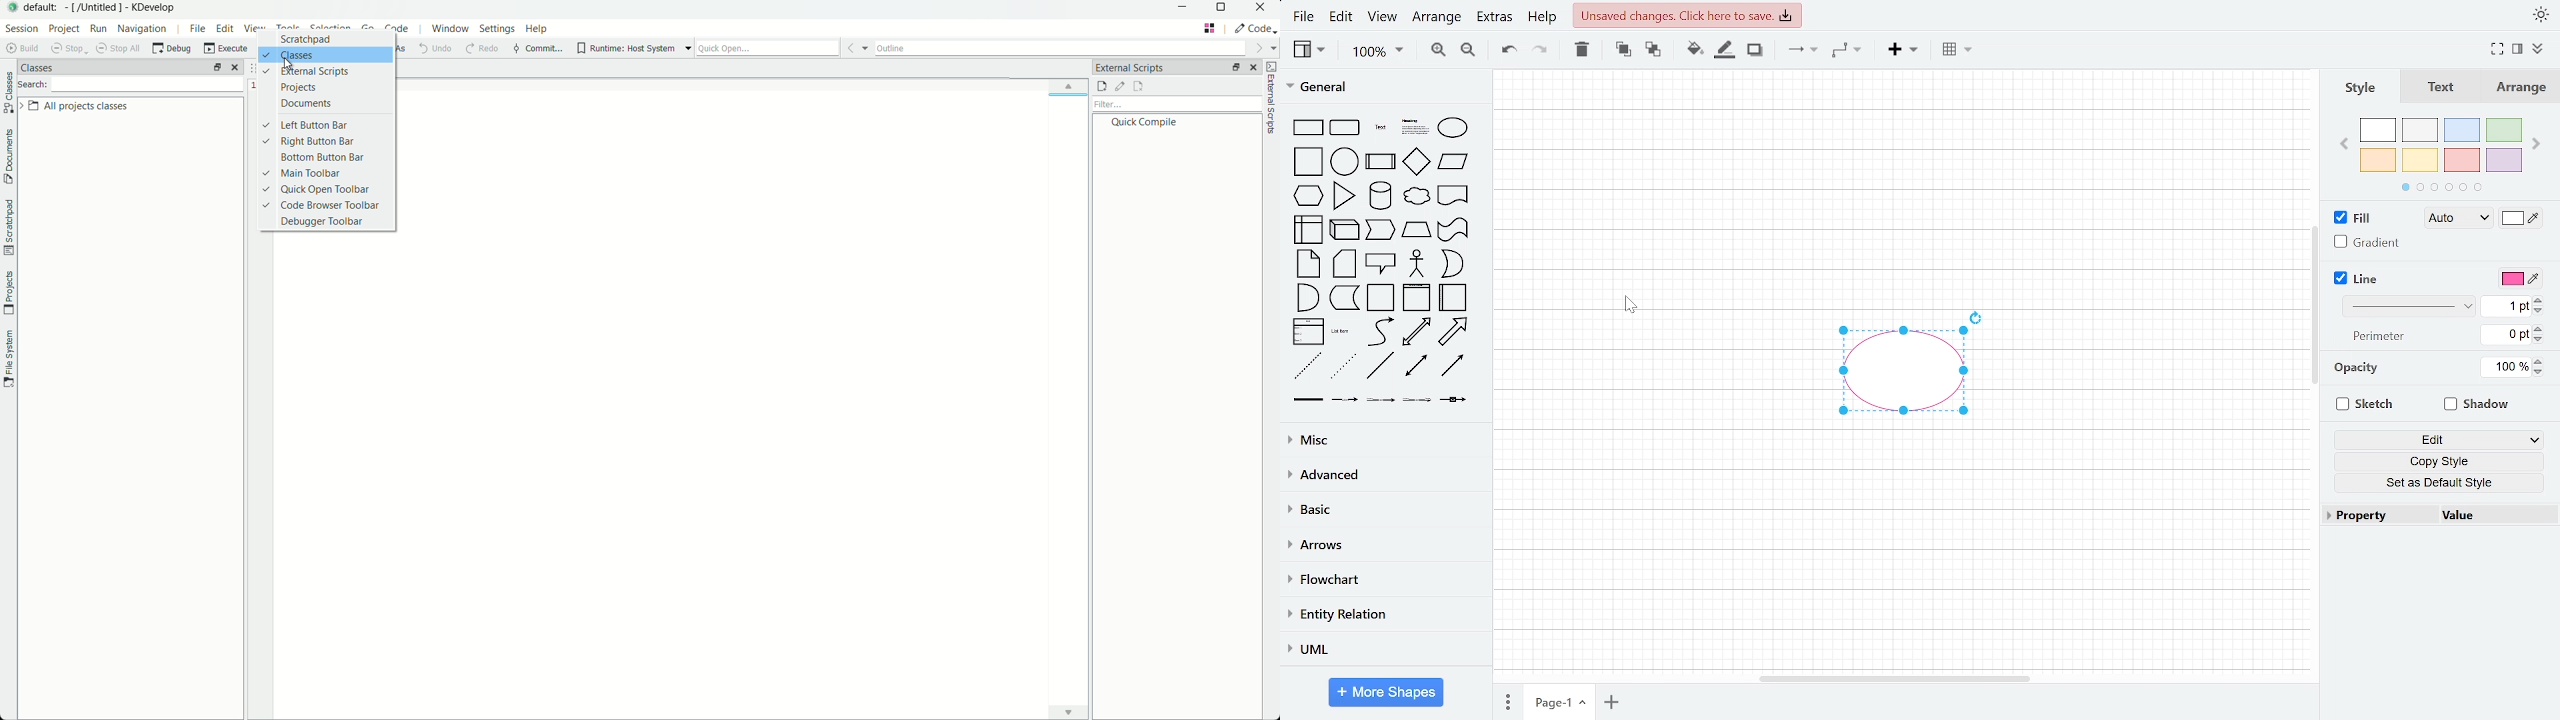  Describe the element at coordinates (2517, 49) in the screenshot. I see `format` at that location.